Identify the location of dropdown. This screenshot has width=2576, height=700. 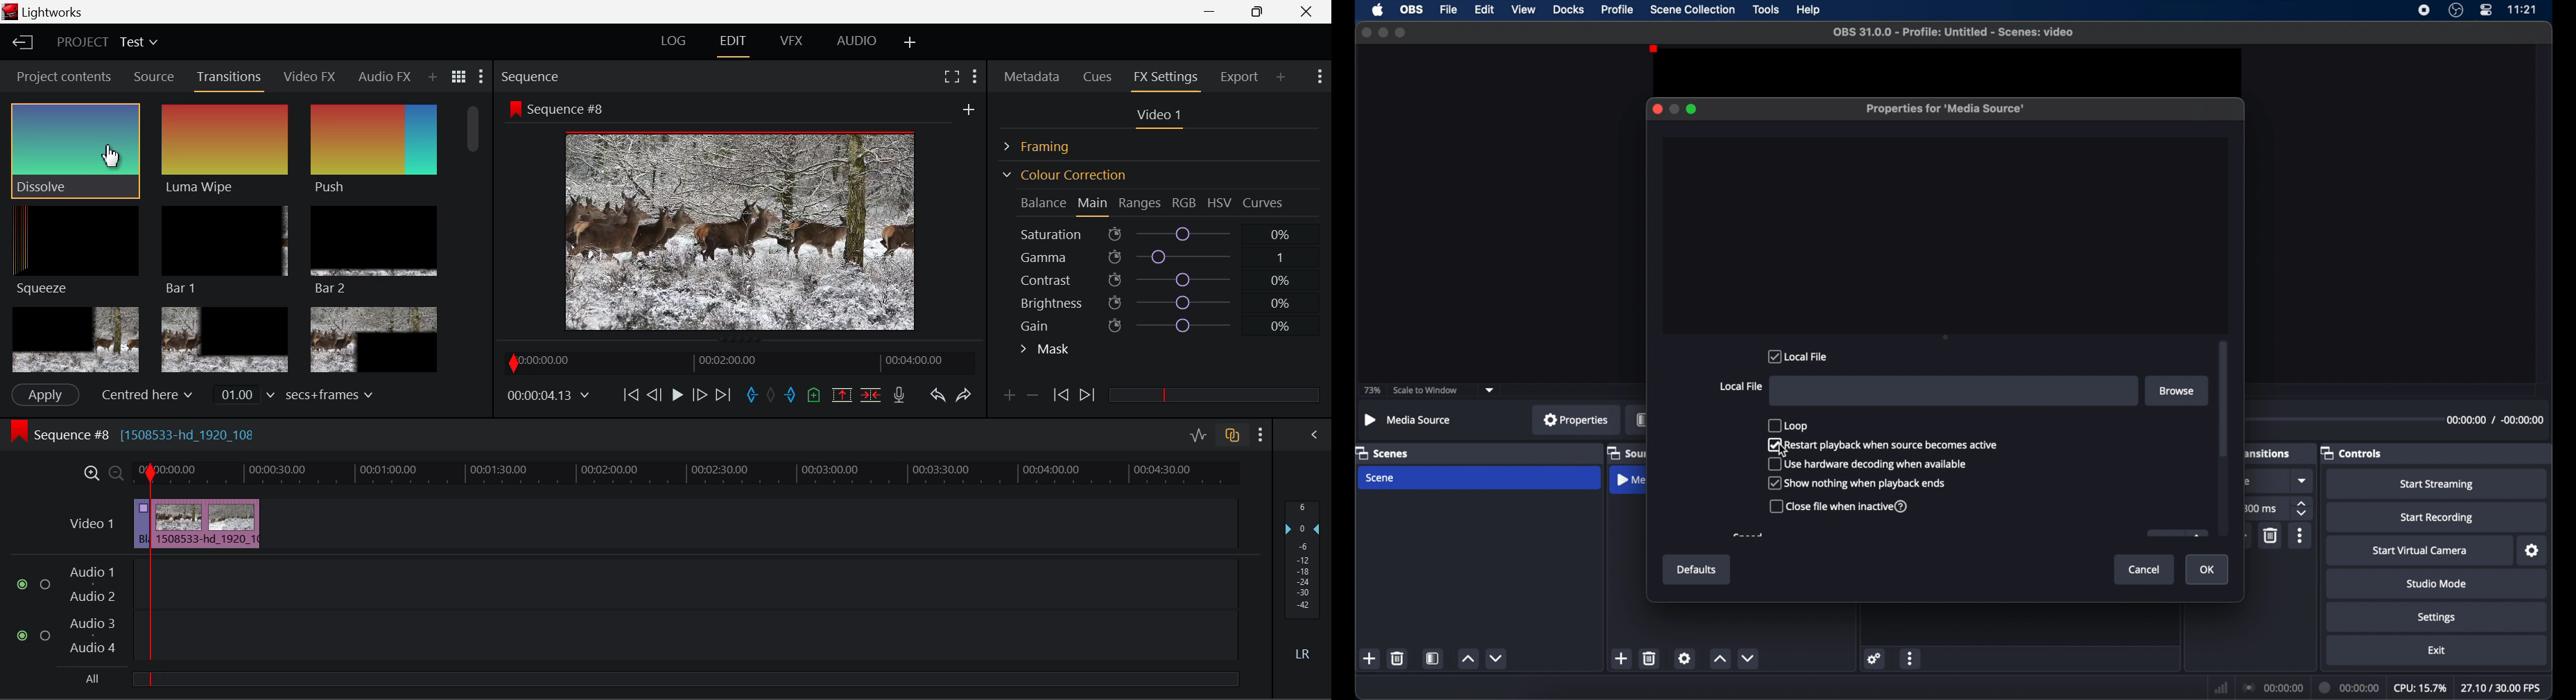
(2303, 481).